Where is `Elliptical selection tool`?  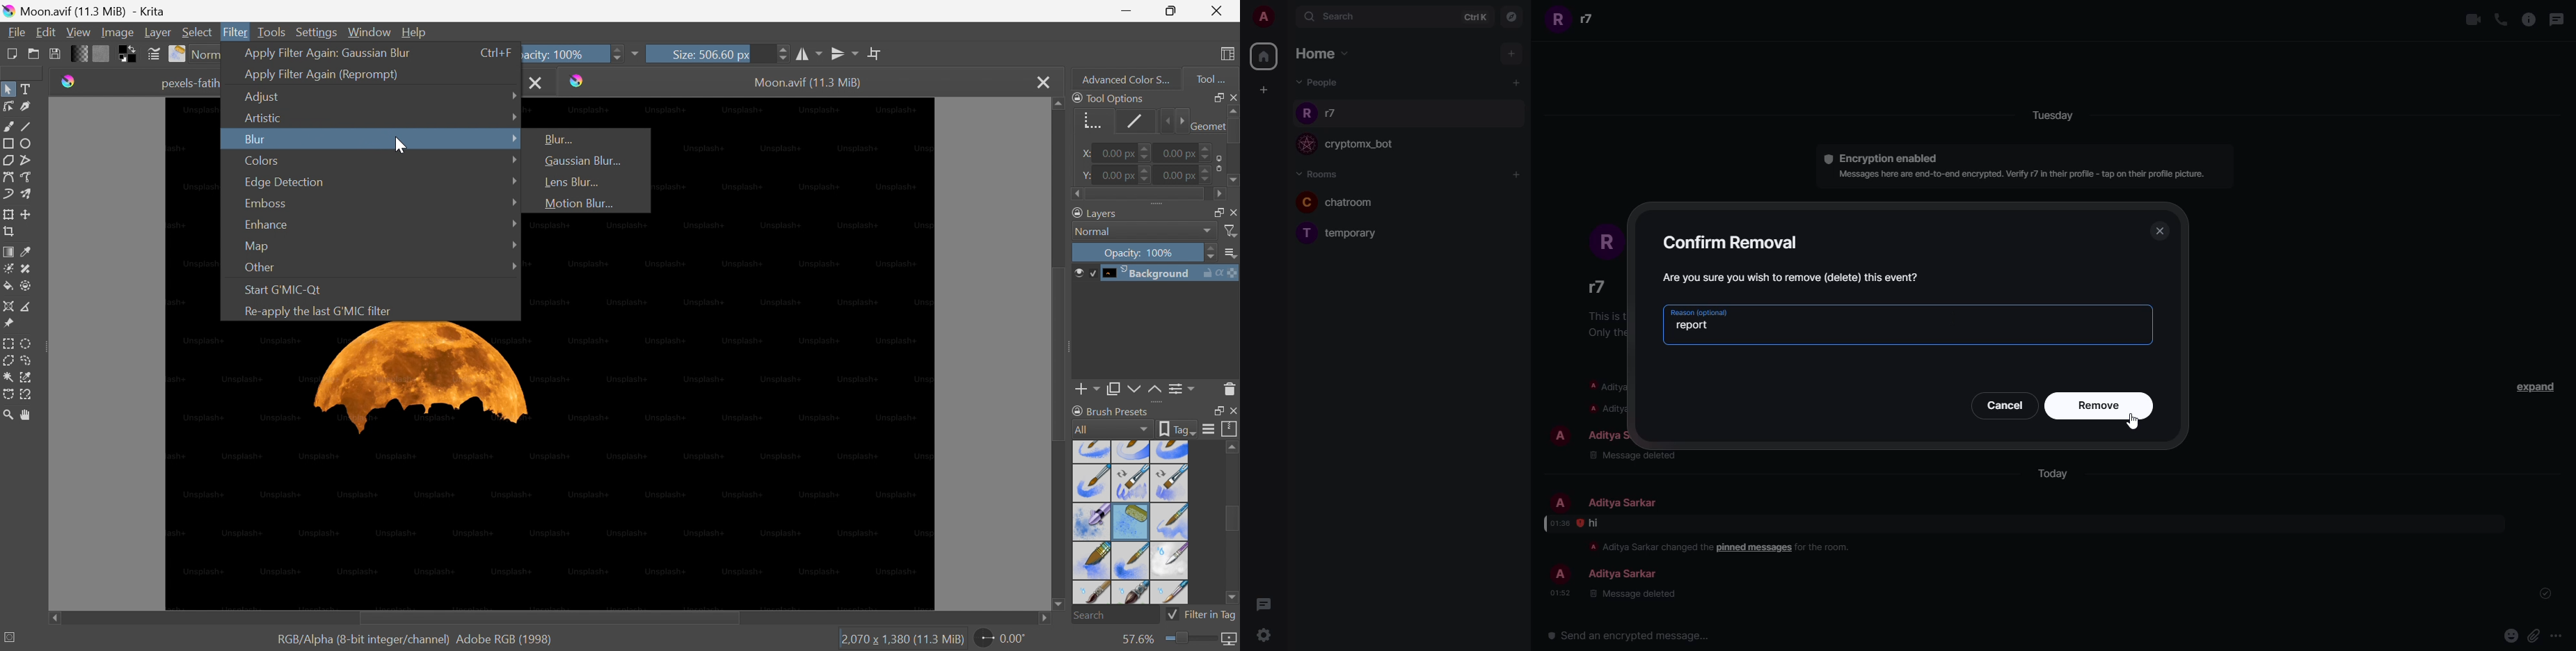
Elliptical selection tool is located at coordinates (27, 344).